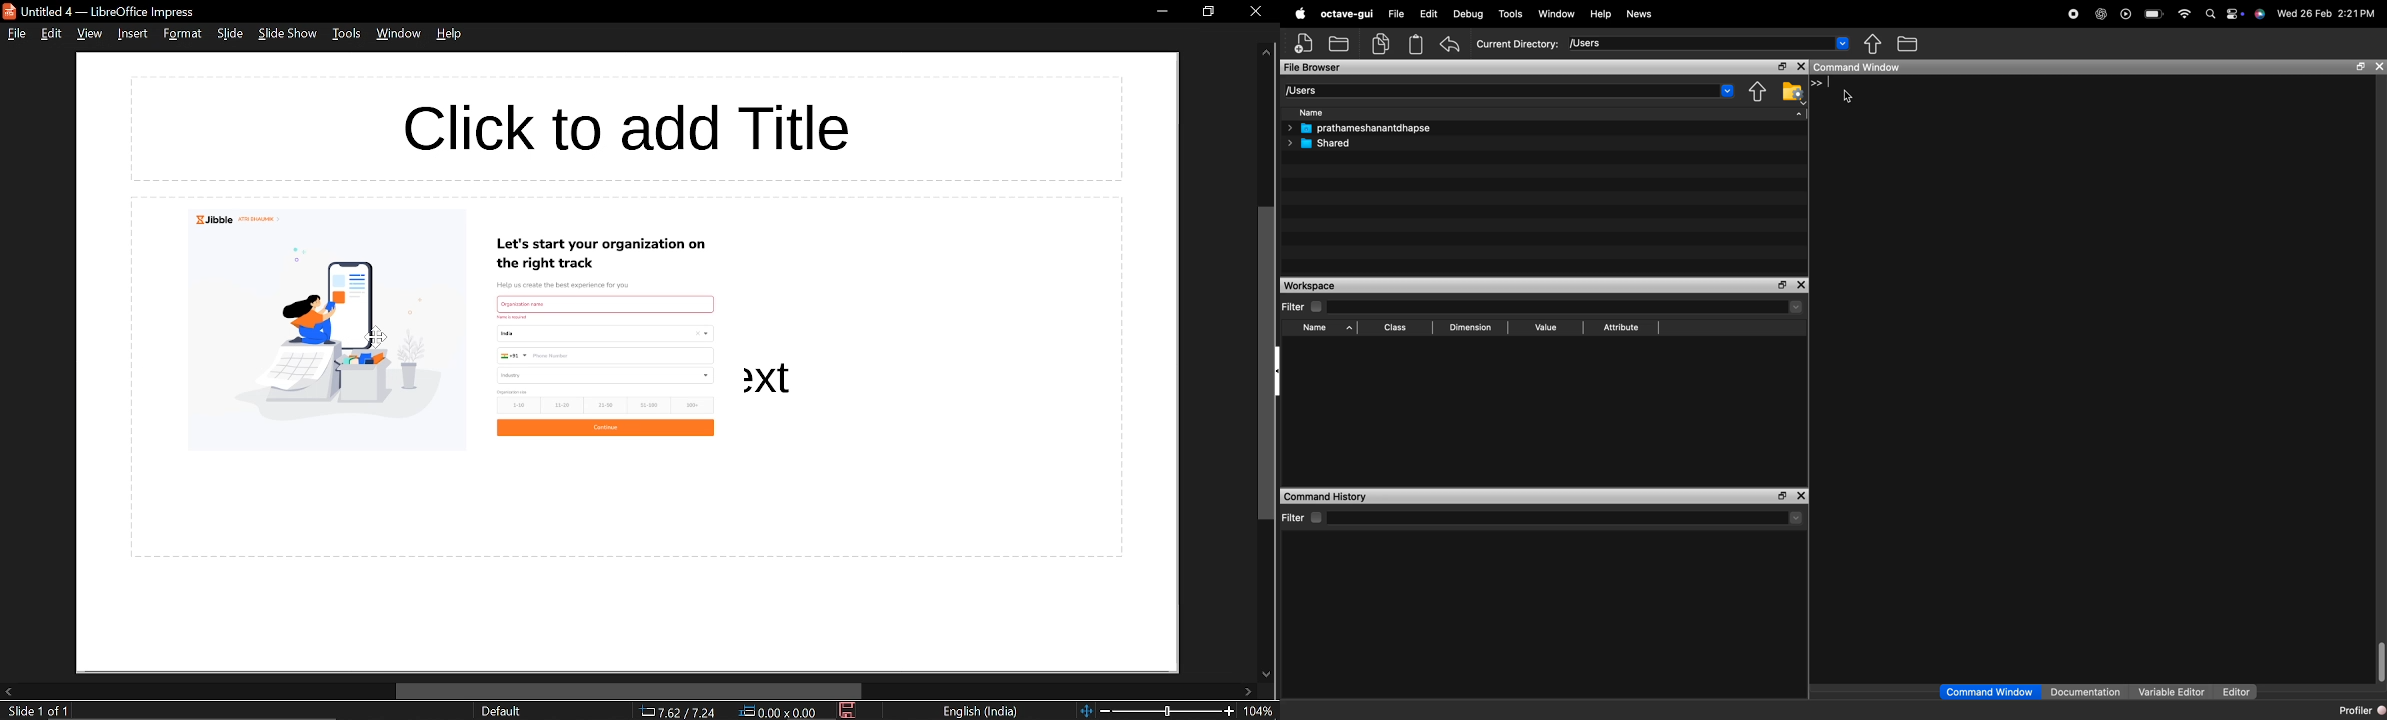  What do you see at coordinates (2157, 10) in the screenshot?
I see `battery` at bounding box center [2157, 10].